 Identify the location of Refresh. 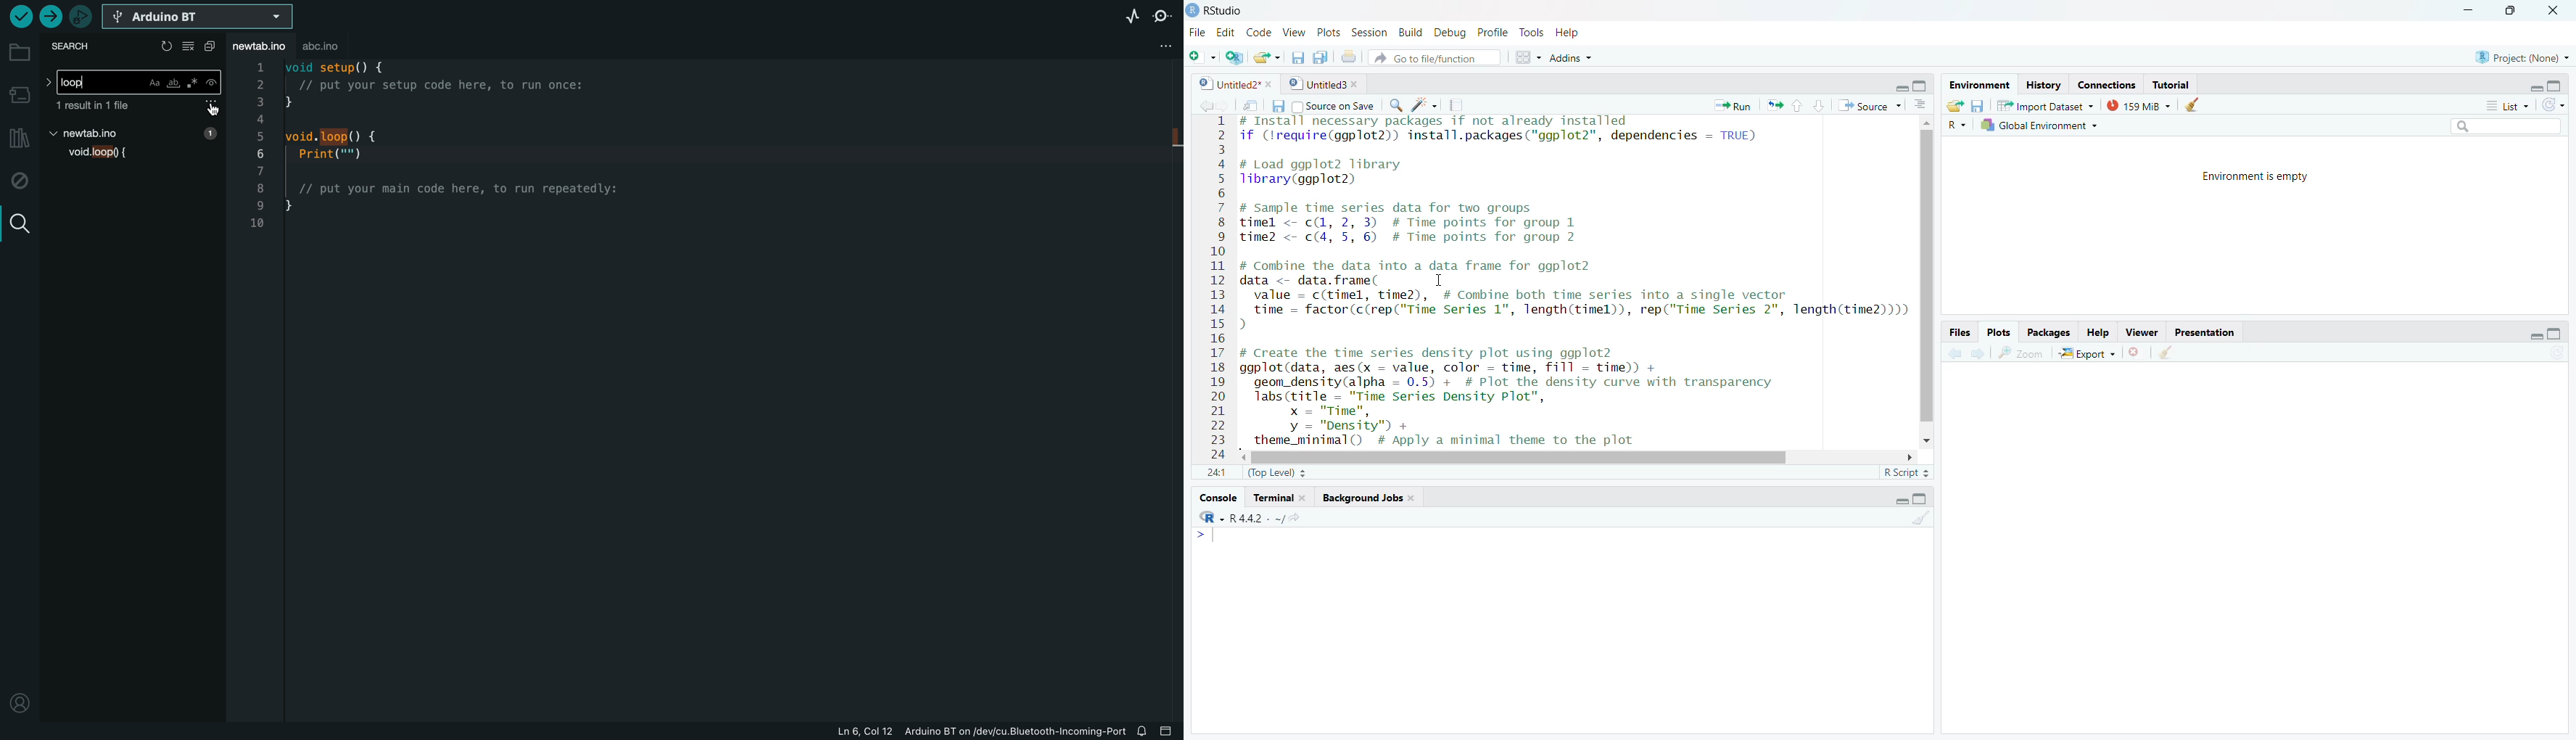
(2554, 106).